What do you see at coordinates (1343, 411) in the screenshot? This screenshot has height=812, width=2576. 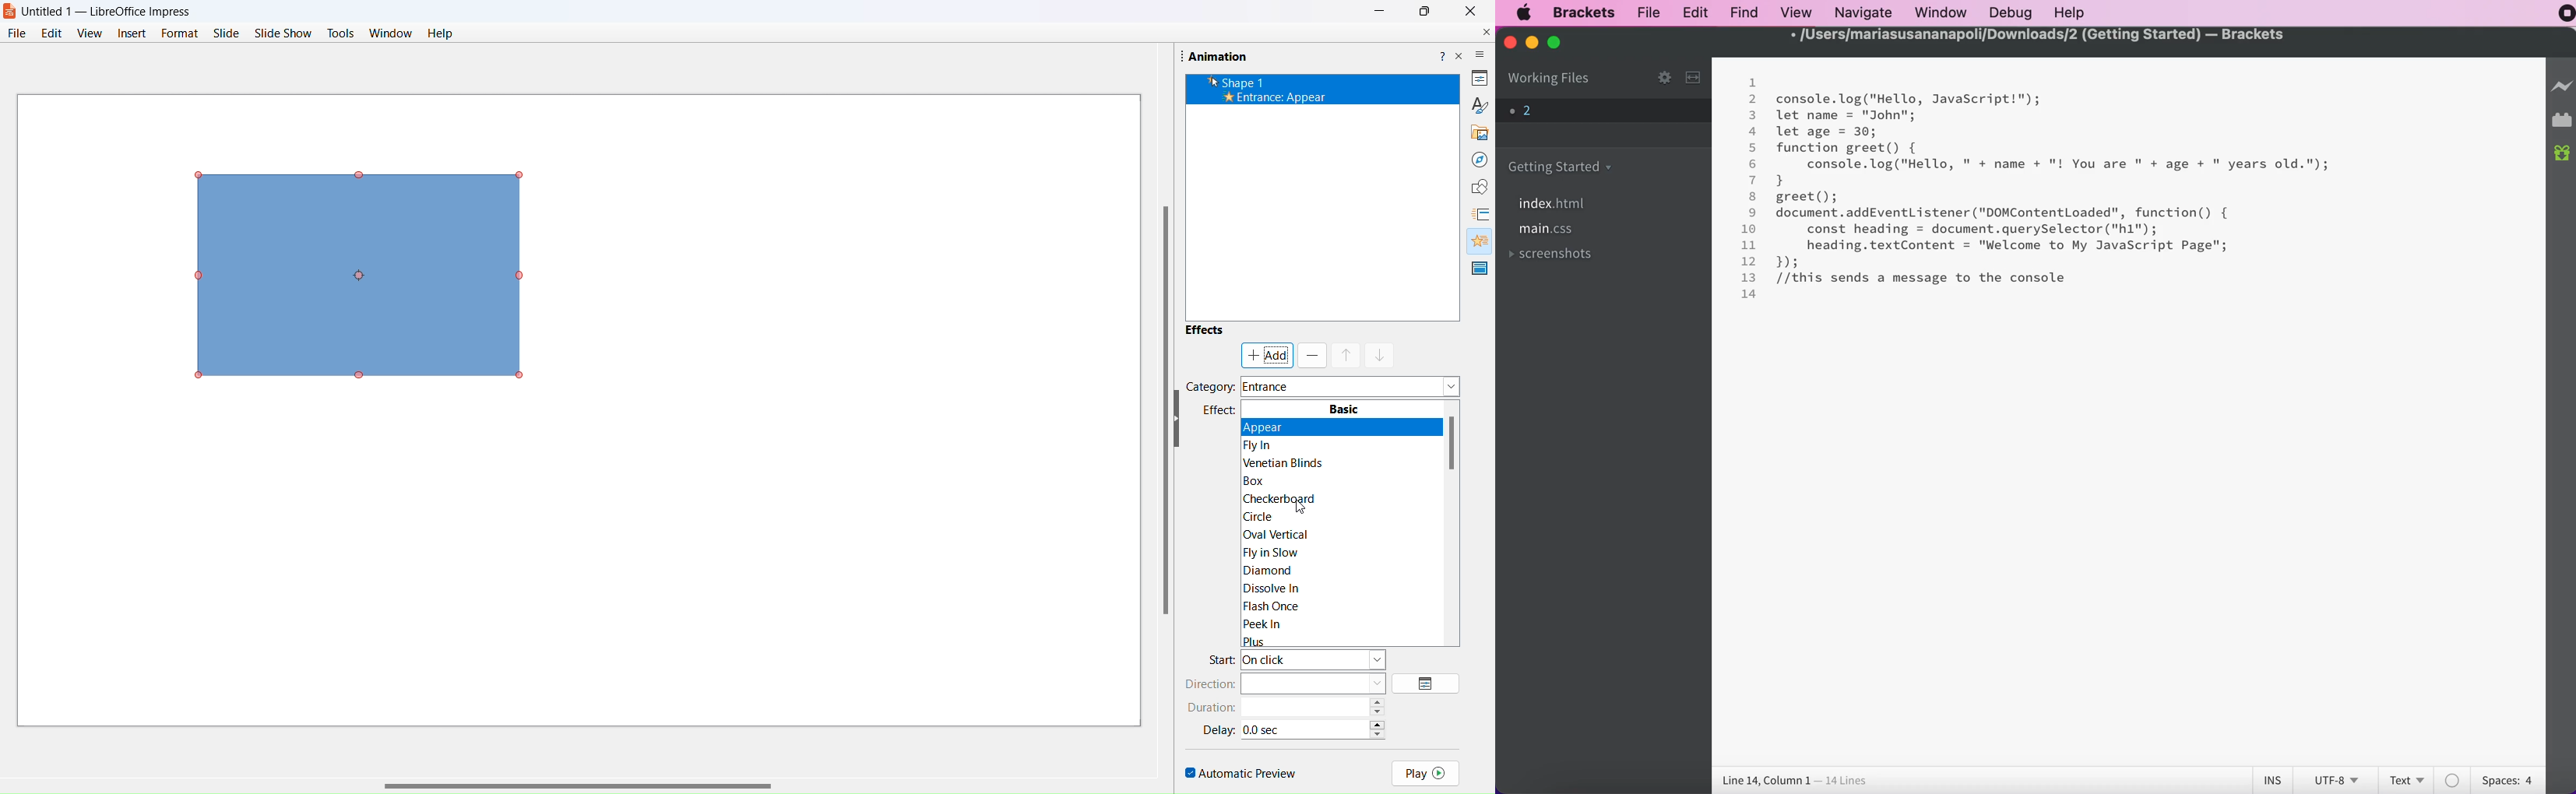 I see `Basic` at bounding box center [1343, 411].